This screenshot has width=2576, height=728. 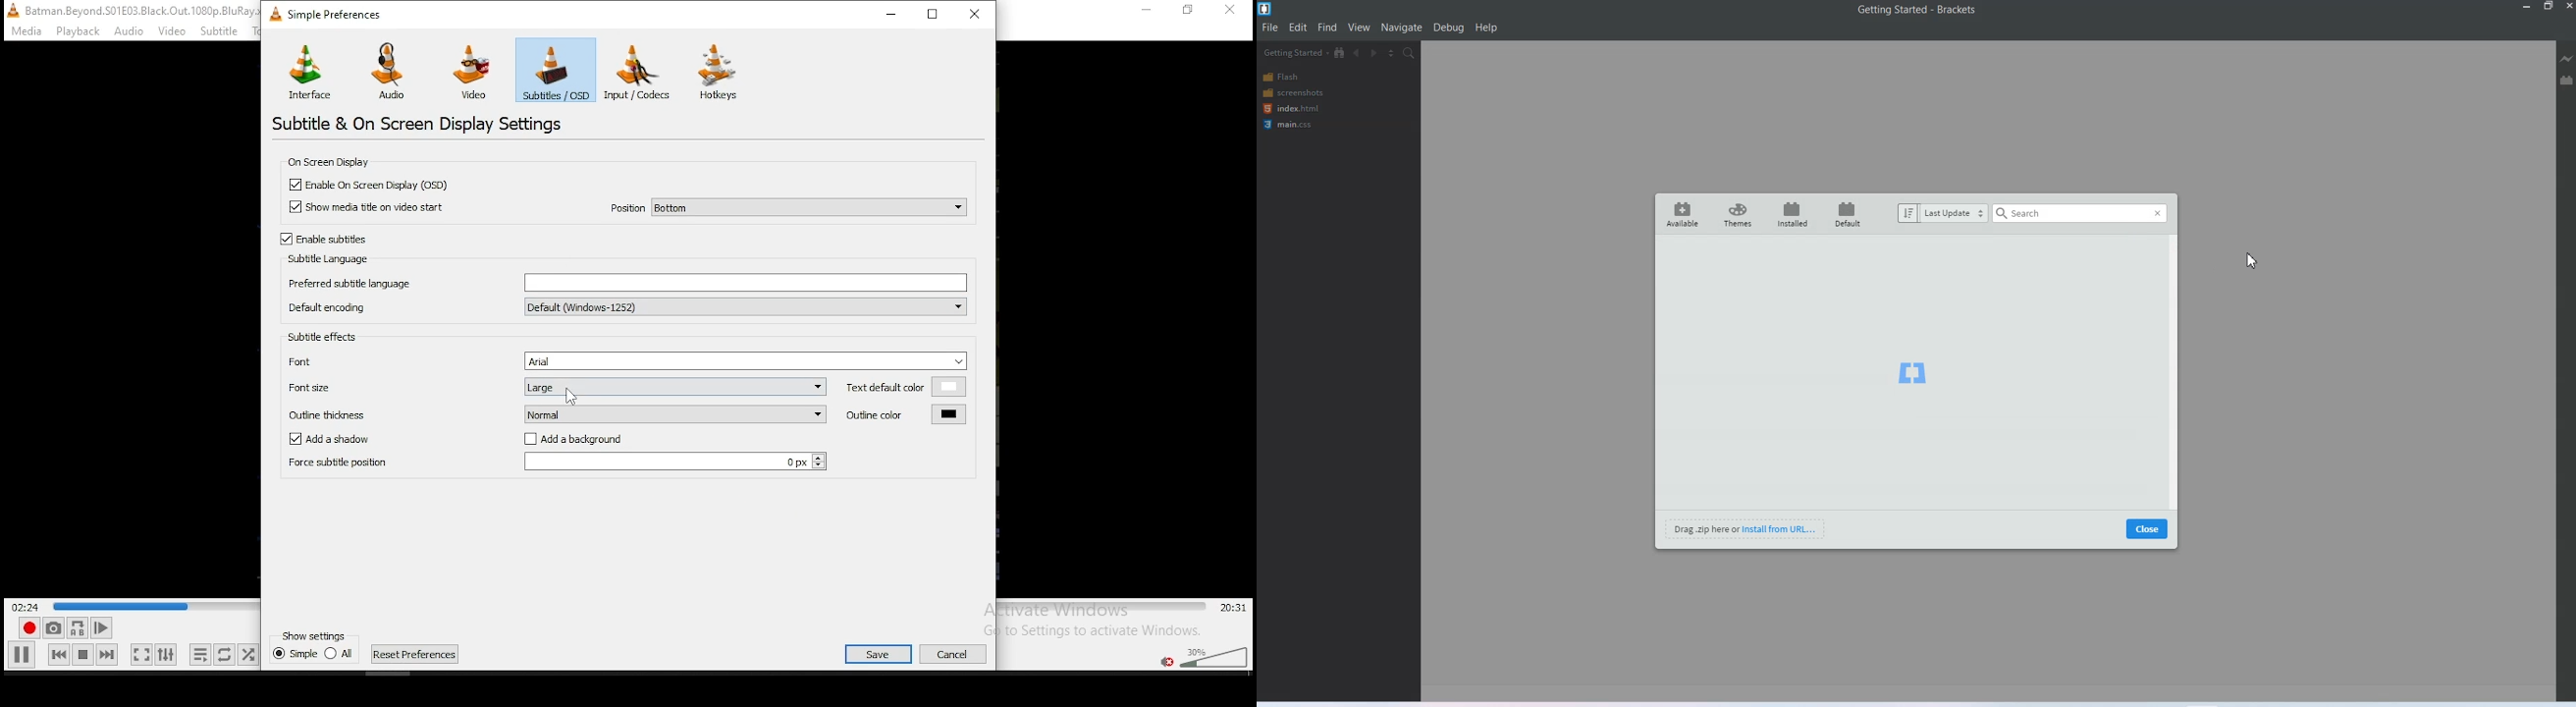 I want to click on Extension Manager, so click(x=2568, y=80).